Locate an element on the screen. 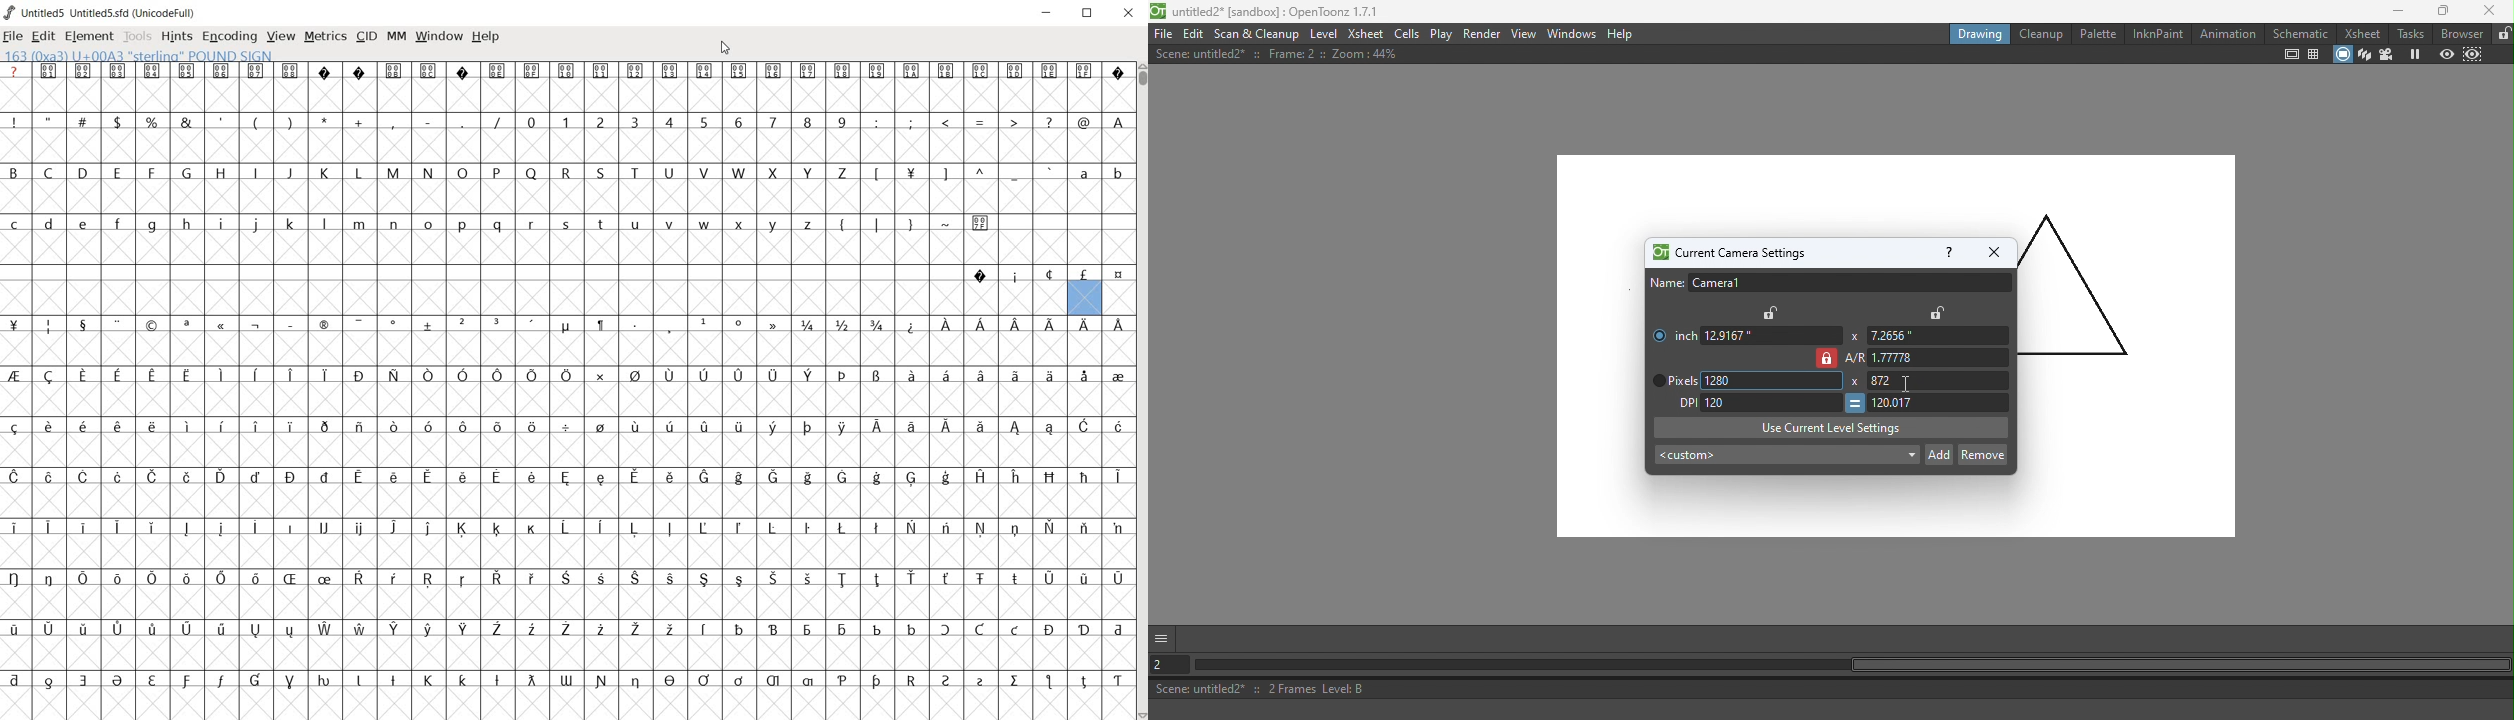 Image resolution: width=2520 pixels, height=728 pixels. Symbol is located at coordinates (1085, 630).